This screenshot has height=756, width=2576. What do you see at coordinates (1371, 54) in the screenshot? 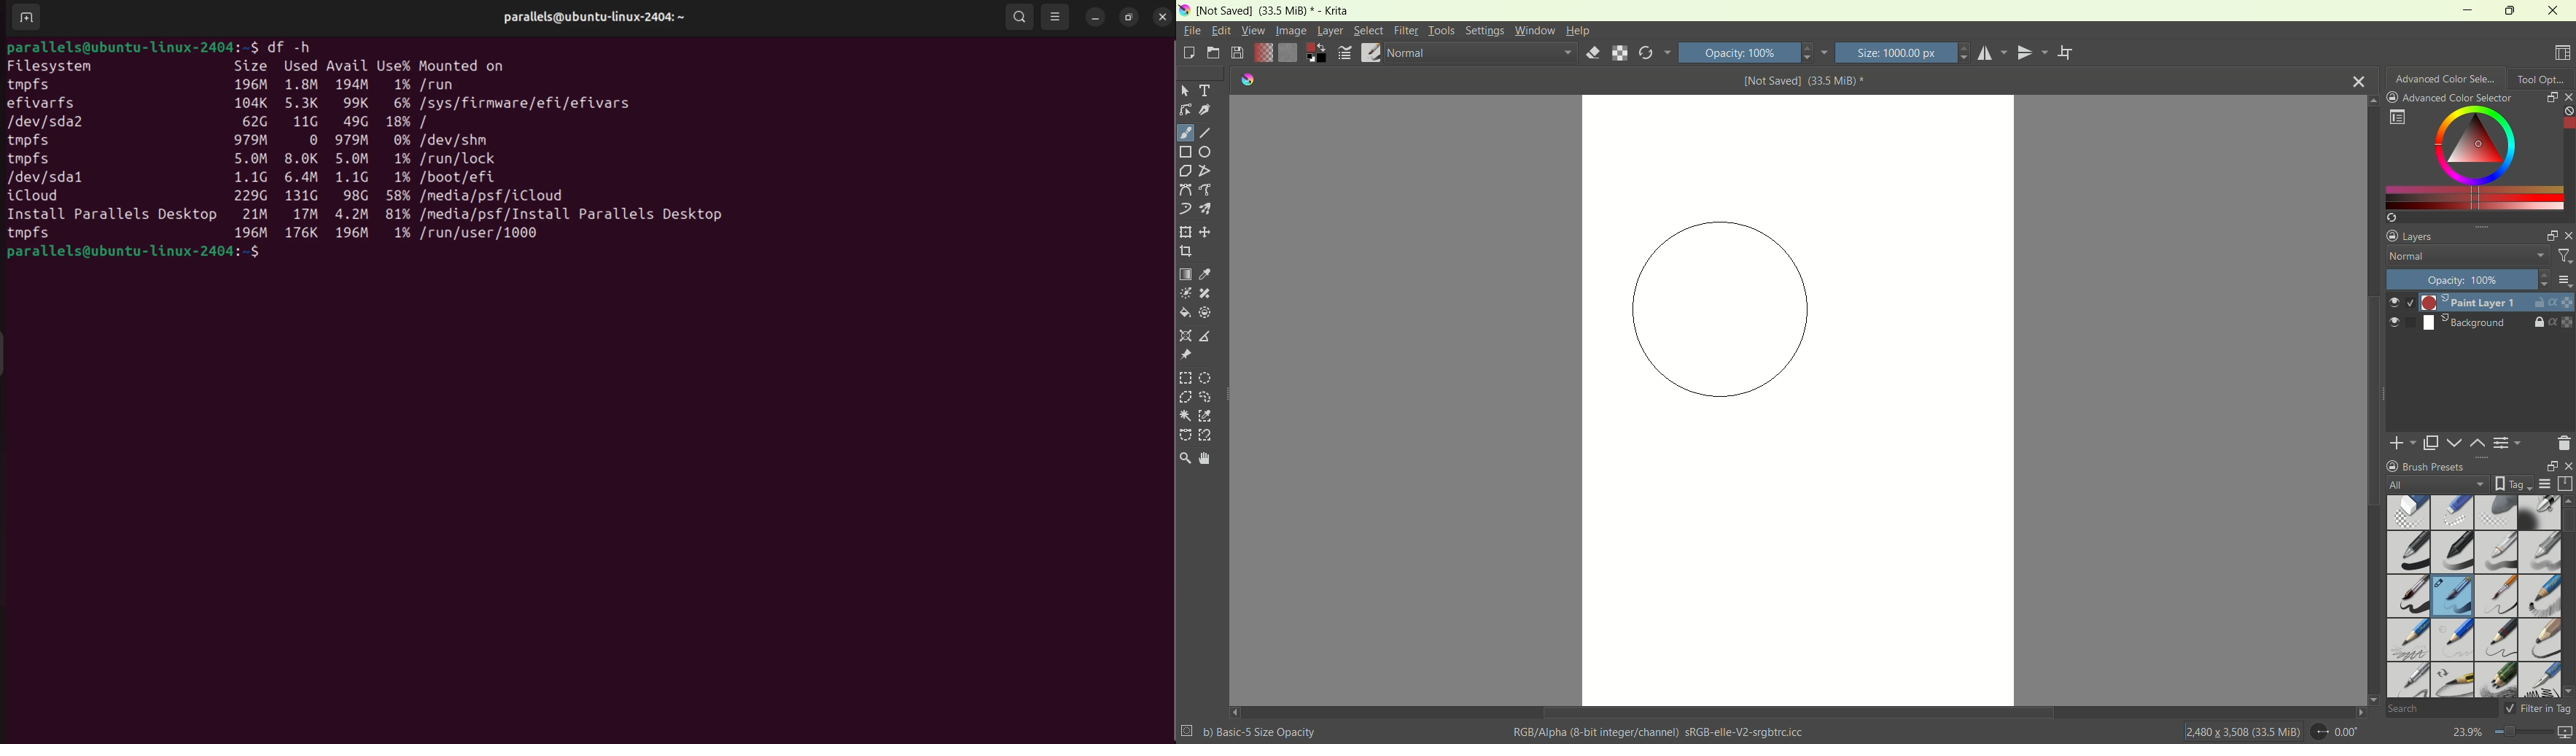
I see `brush` at bounding box center [1371, 54].